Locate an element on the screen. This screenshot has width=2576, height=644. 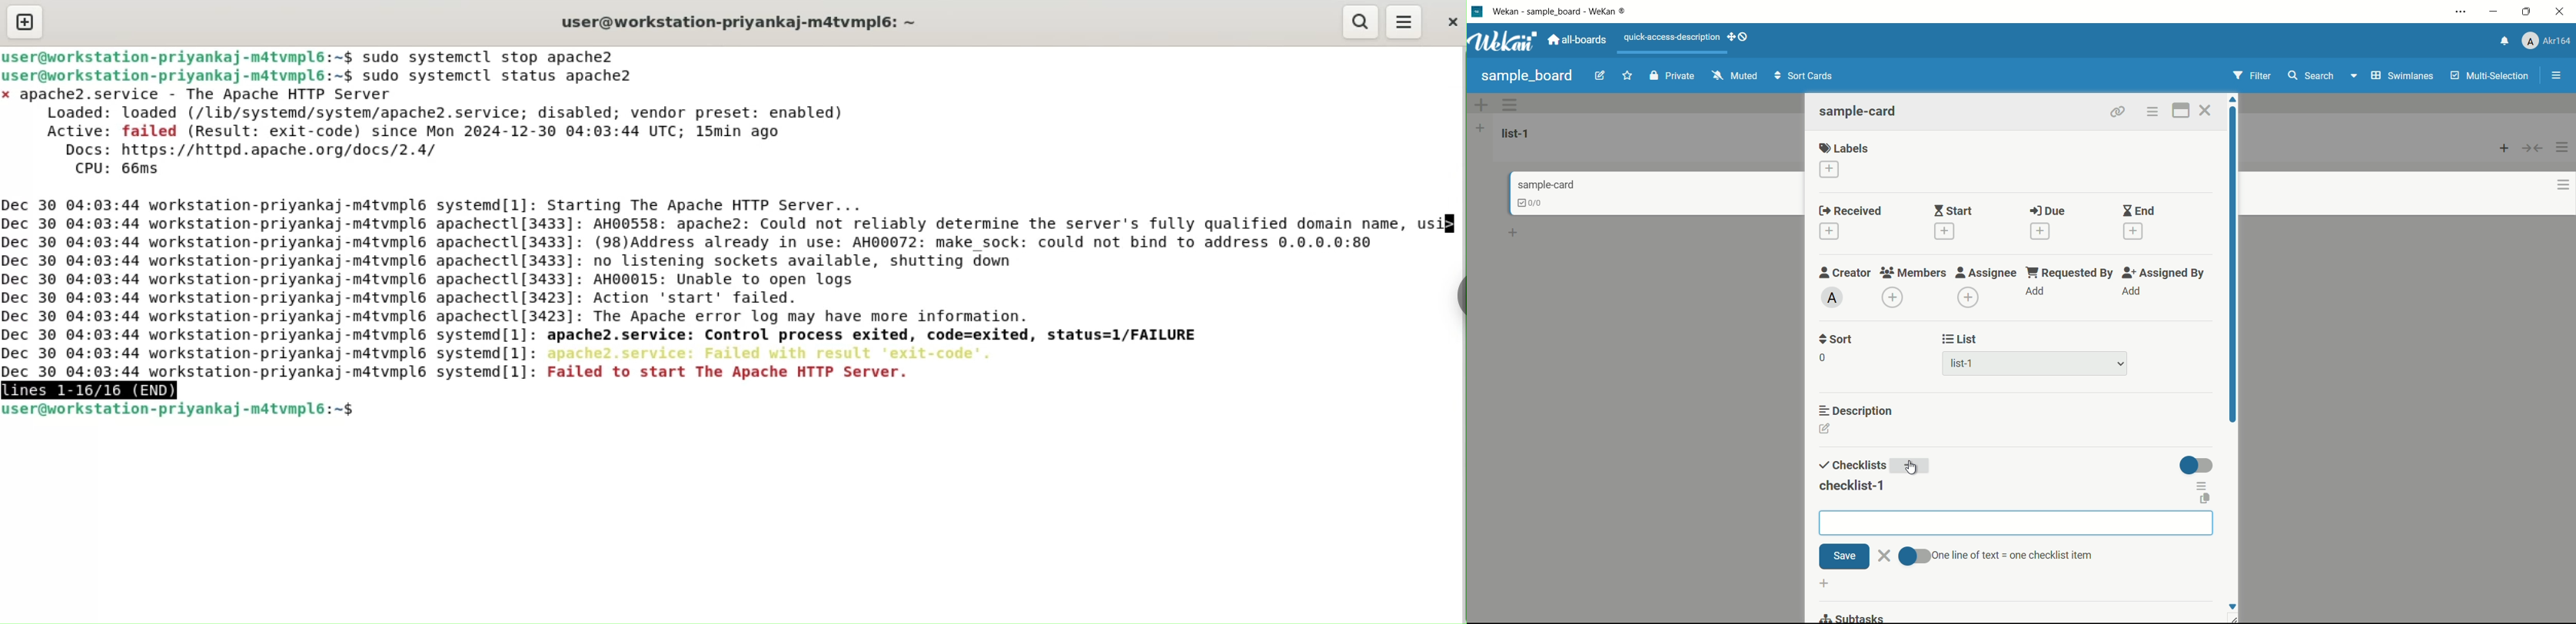
add is located at coordinates (2036, 292).